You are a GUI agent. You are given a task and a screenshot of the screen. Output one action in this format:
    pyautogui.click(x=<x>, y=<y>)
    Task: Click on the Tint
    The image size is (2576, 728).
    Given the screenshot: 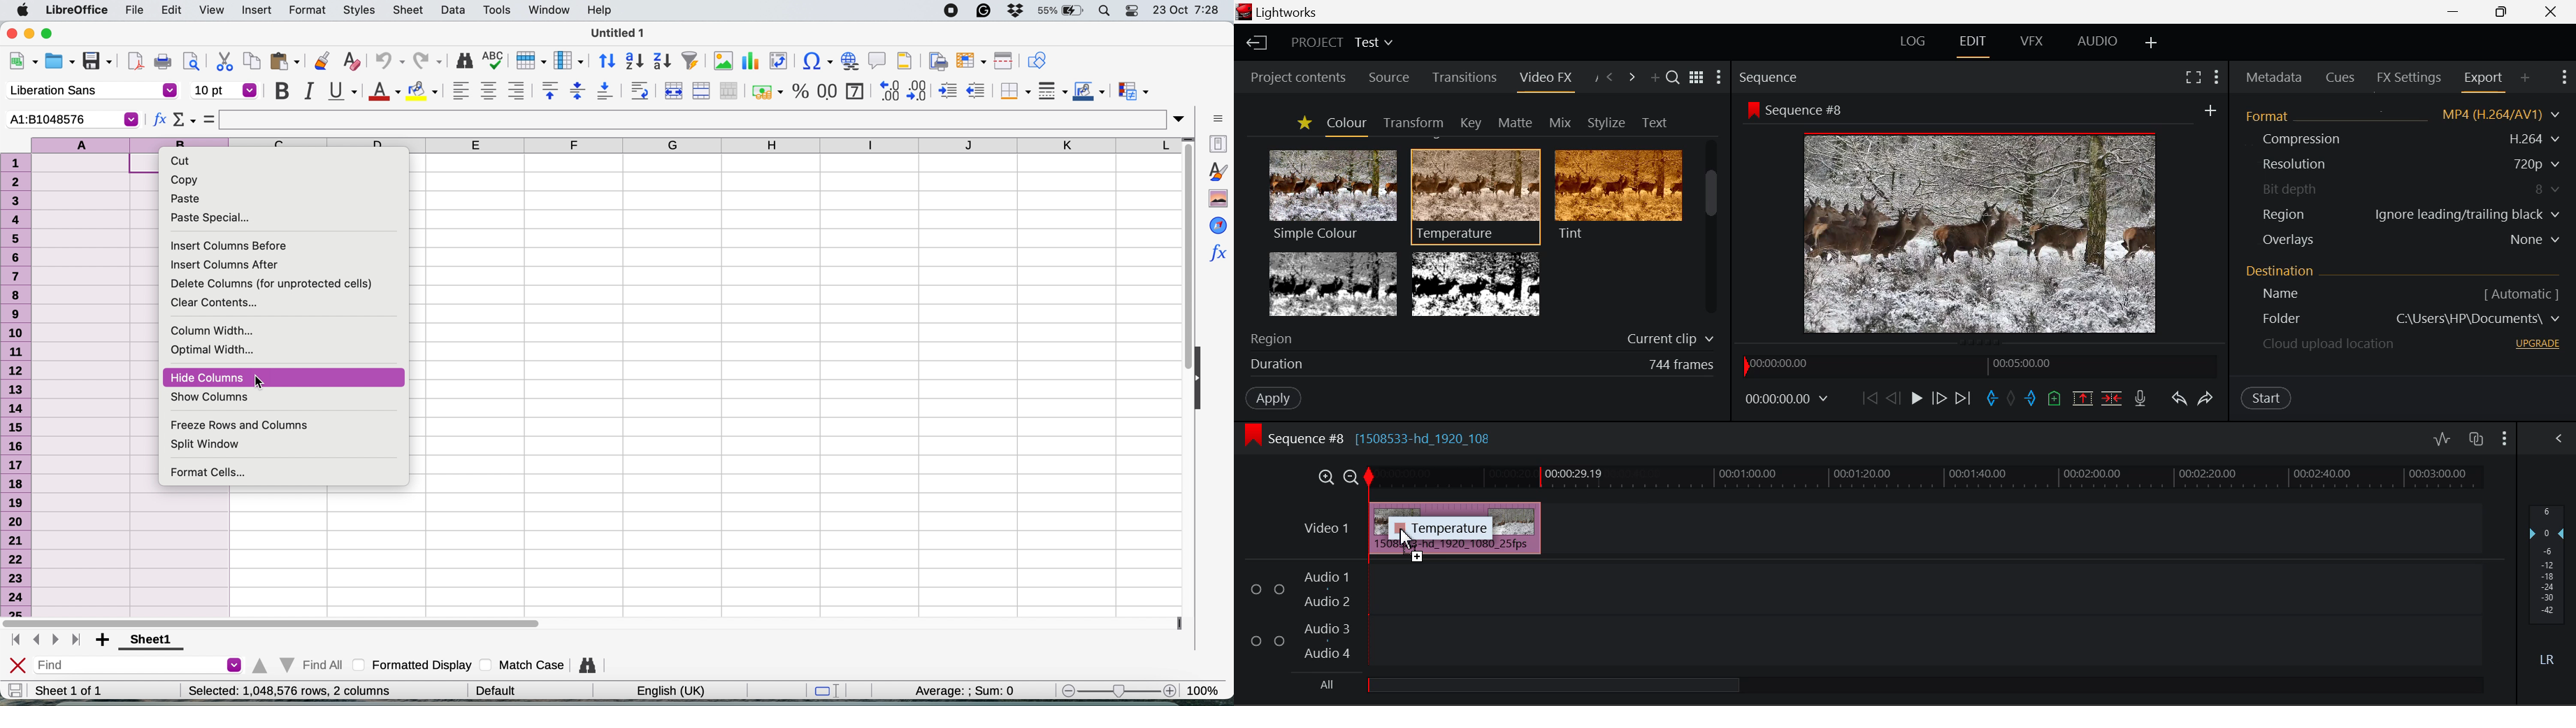 What is the action you would take?
    pyautogui.click(x=1617, y=194)
    